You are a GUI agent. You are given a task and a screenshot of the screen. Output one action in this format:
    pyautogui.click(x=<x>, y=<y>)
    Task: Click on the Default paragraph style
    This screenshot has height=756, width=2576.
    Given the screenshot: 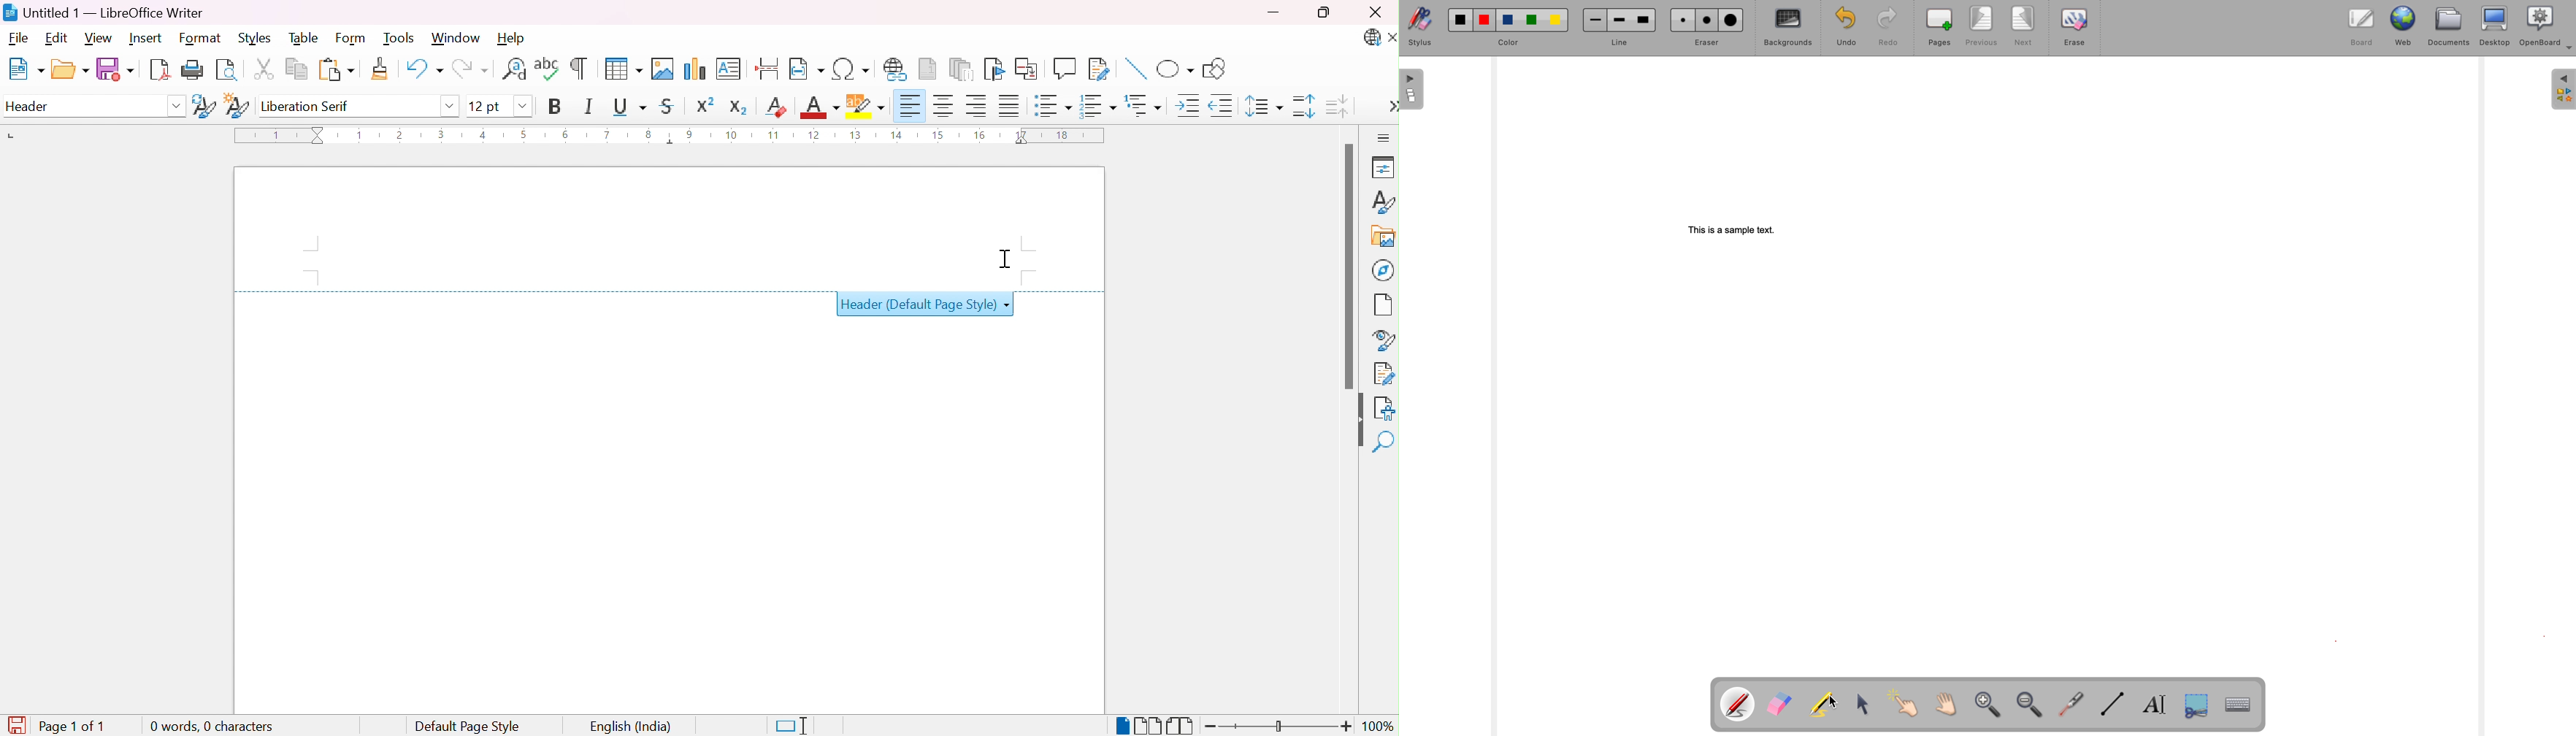 What is the action you would take?
    pyautogui.click(x=76, y=108)
    